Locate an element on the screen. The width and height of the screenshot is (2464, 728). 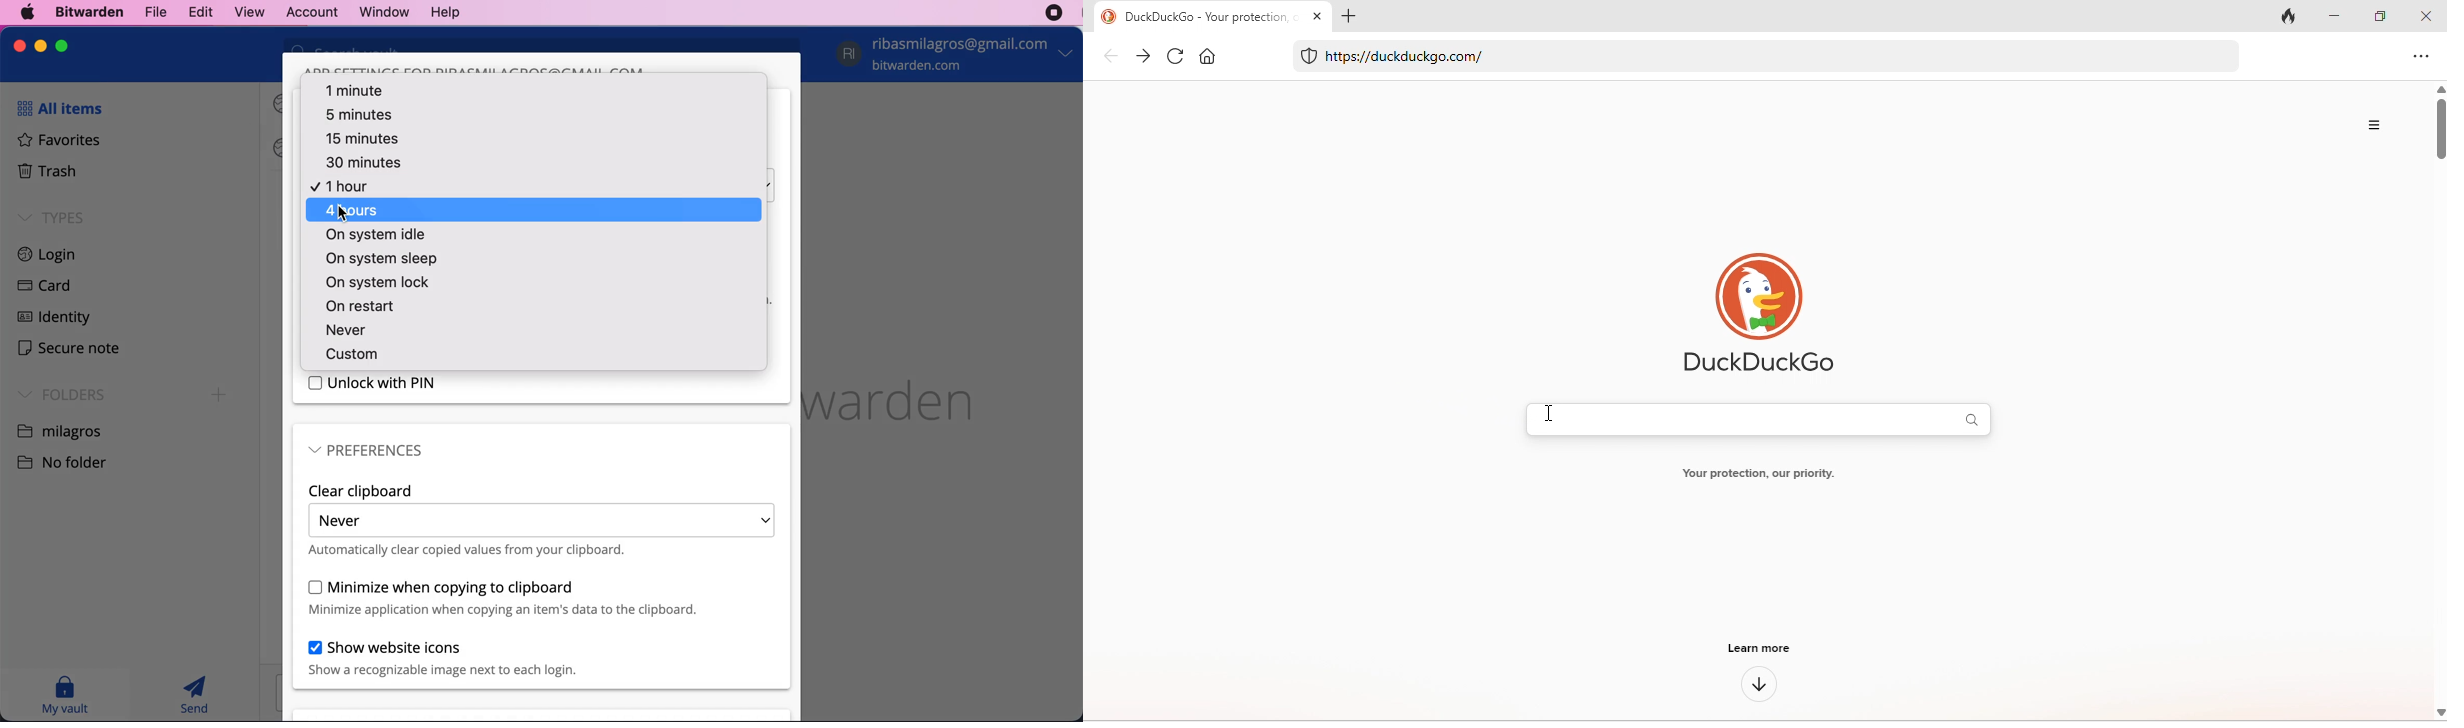
15 minutes is located at coordinates (355, 137).